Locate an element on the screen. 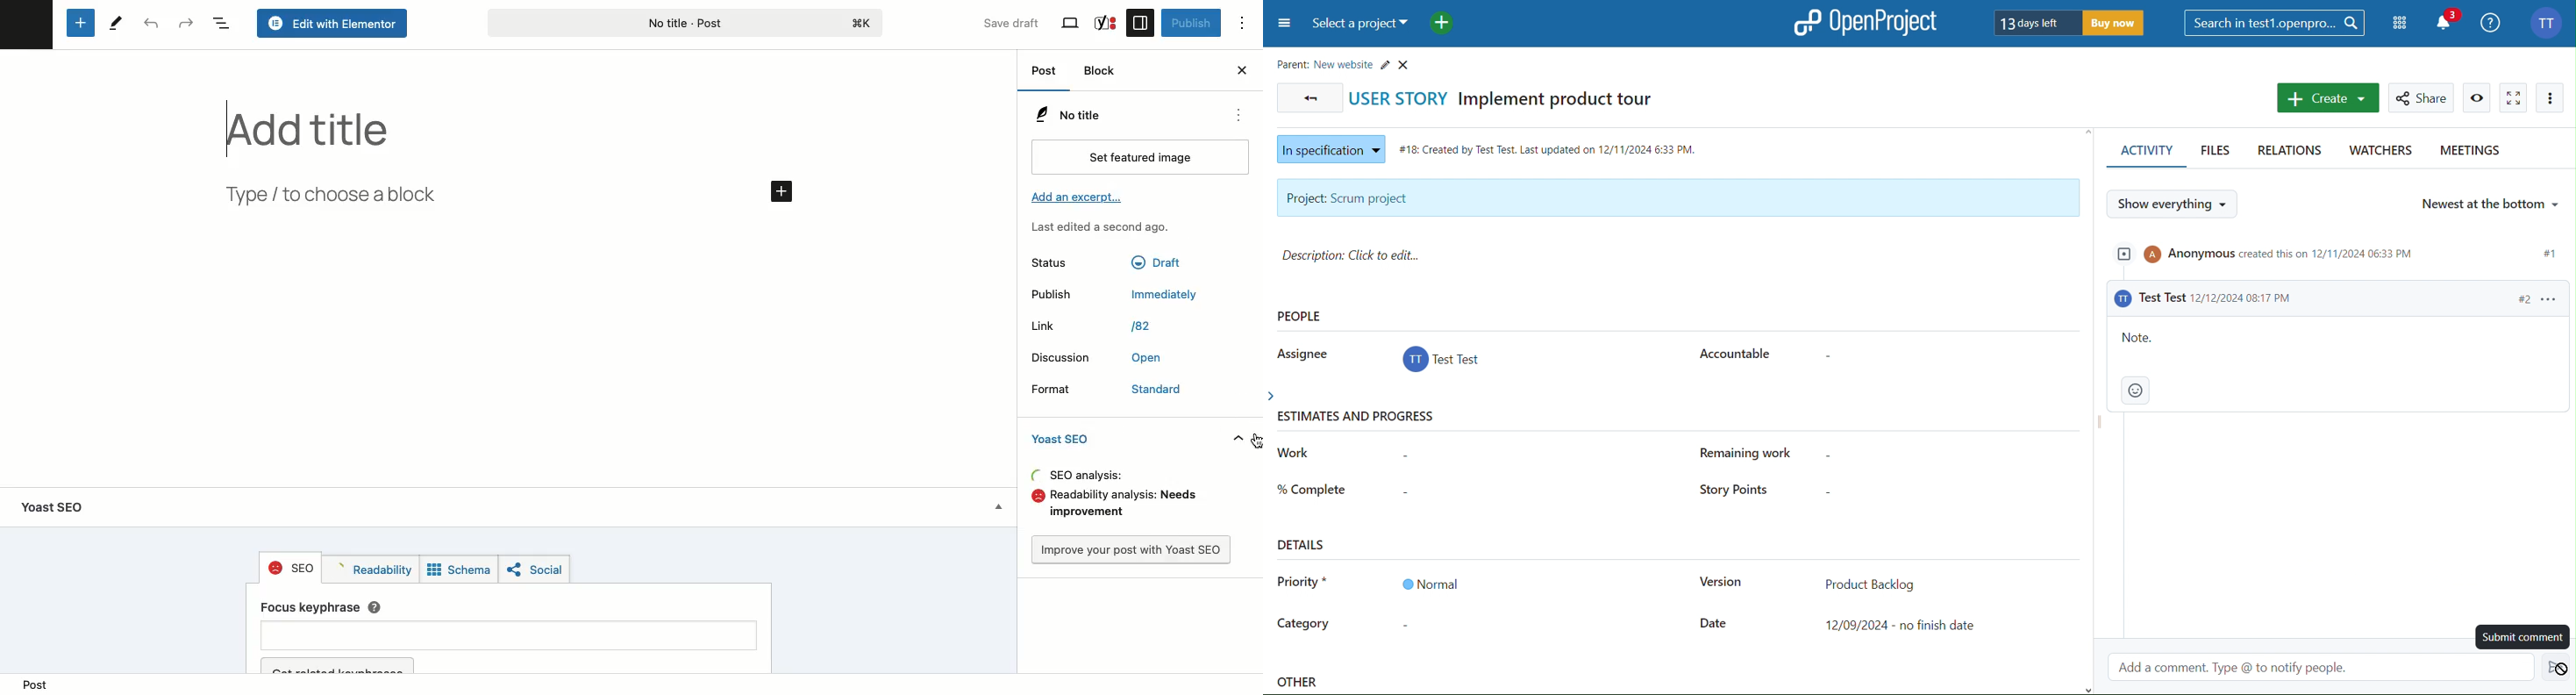 This screenshot has height=700, width=2576. Undo is located at coordinates (149, 25).